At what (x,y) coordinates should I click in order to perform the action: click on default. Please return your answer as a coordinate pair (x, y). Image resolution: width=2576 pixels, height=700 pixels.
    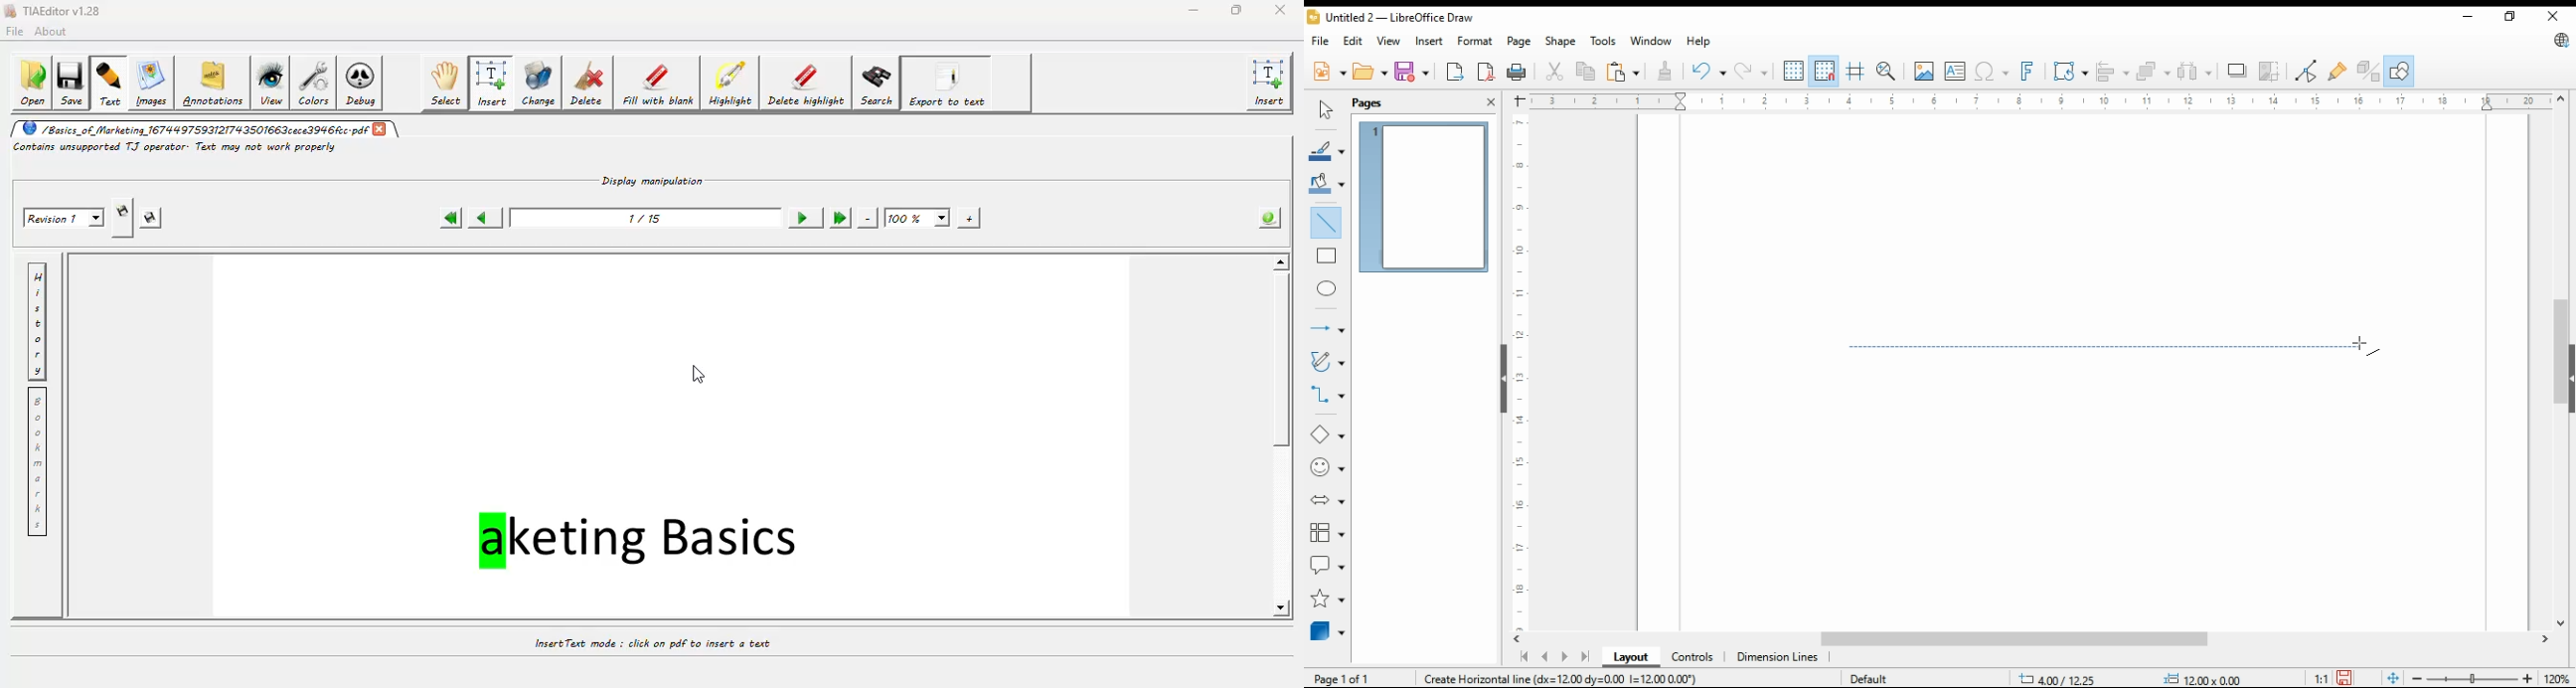
    Looking at the image, I should click on (1867, 678).